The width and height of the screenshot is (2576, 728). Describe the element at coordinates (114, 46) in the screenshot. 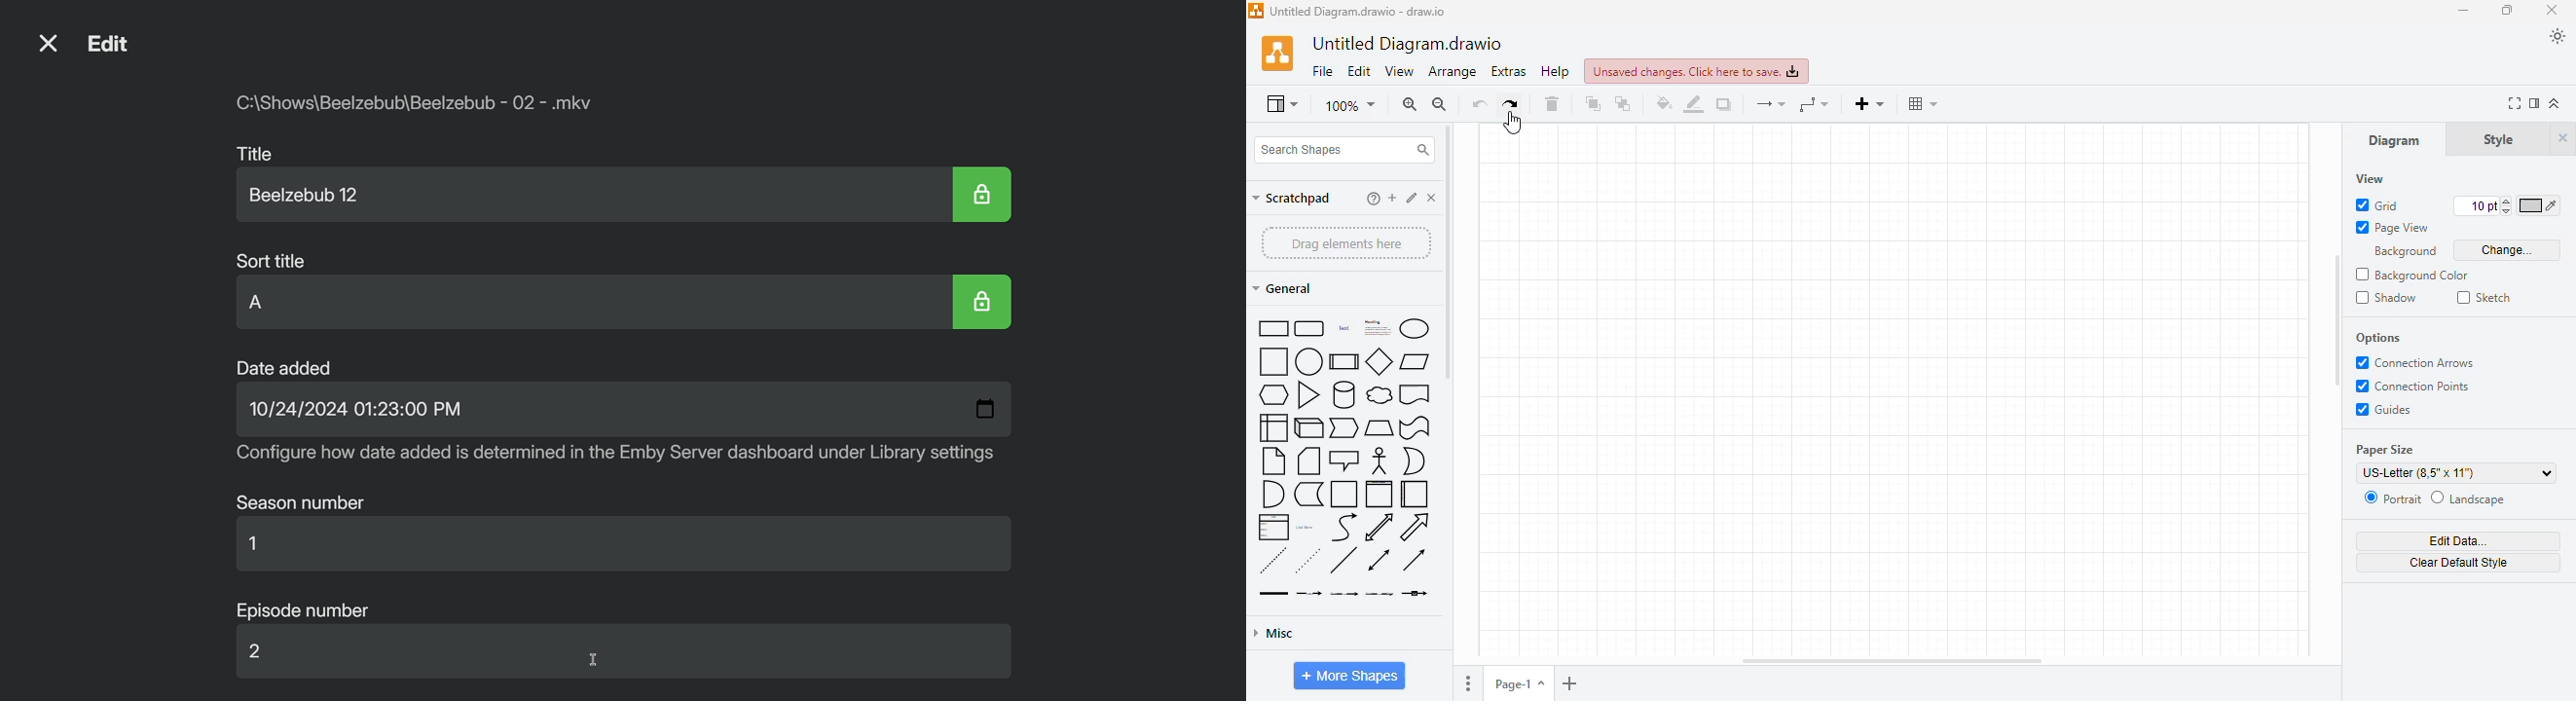

I see `Edit` at that location.